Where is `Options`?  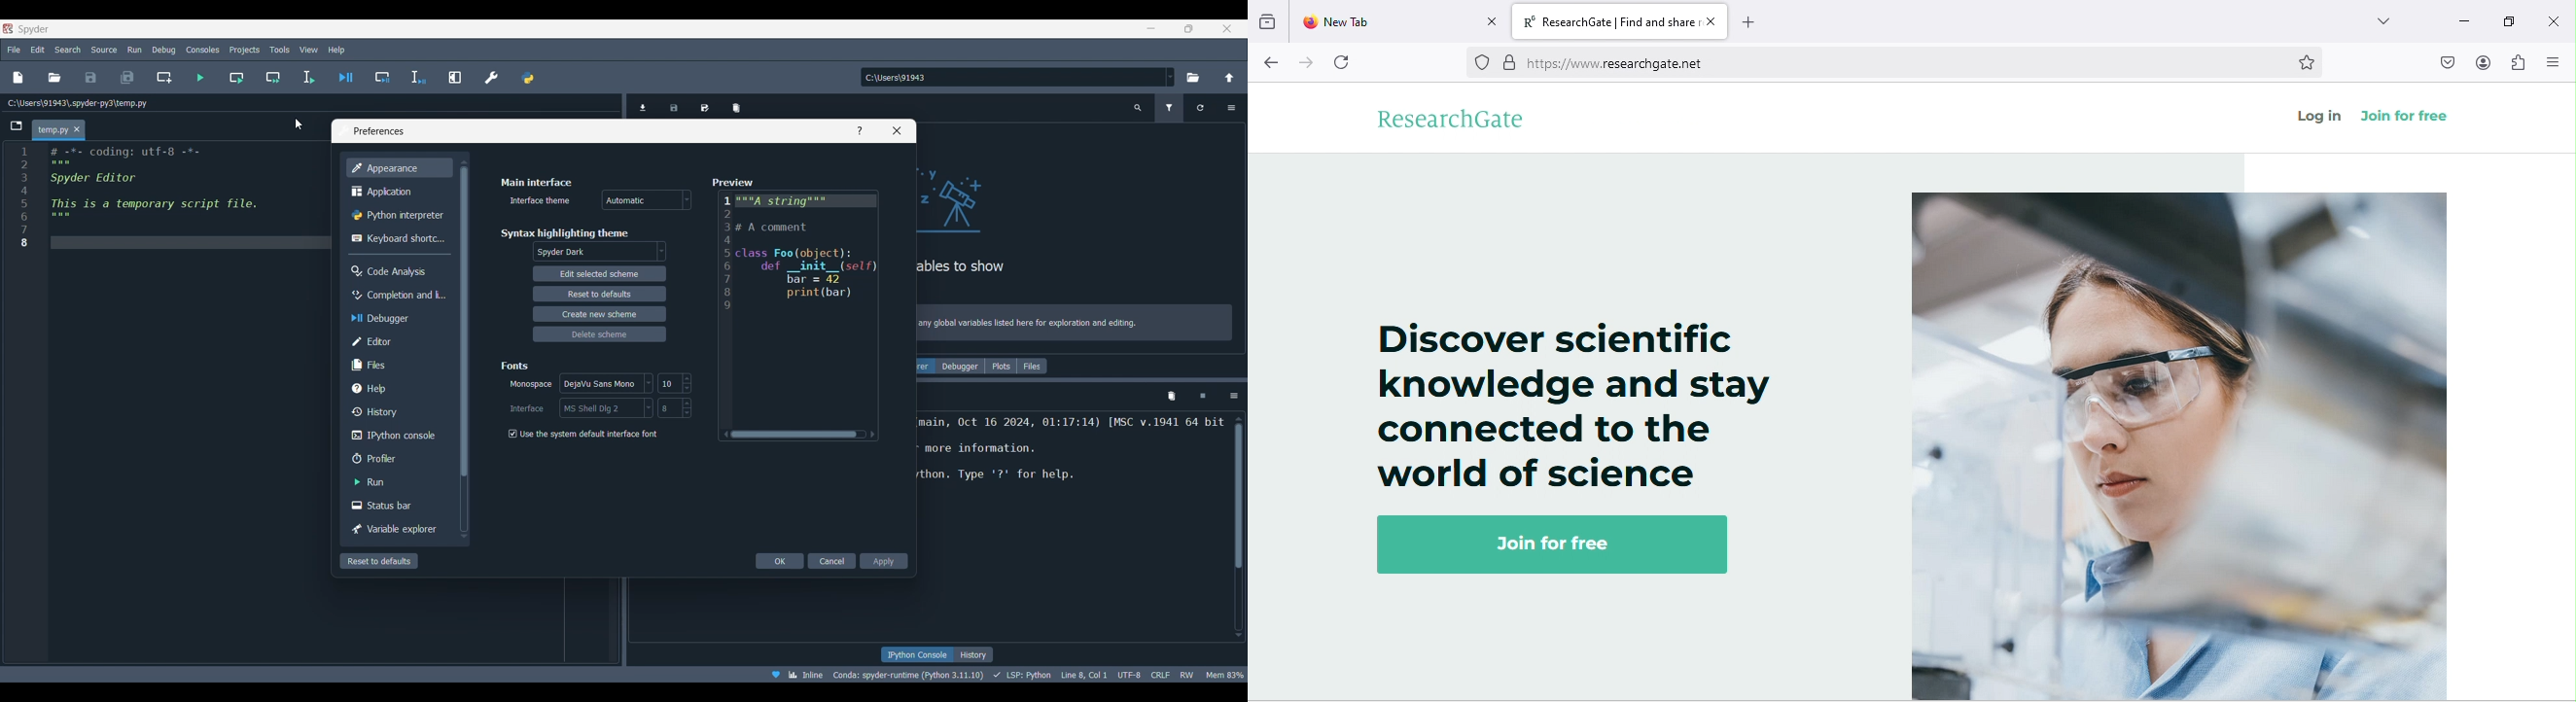
Options is located at coordinates (1232, 108).